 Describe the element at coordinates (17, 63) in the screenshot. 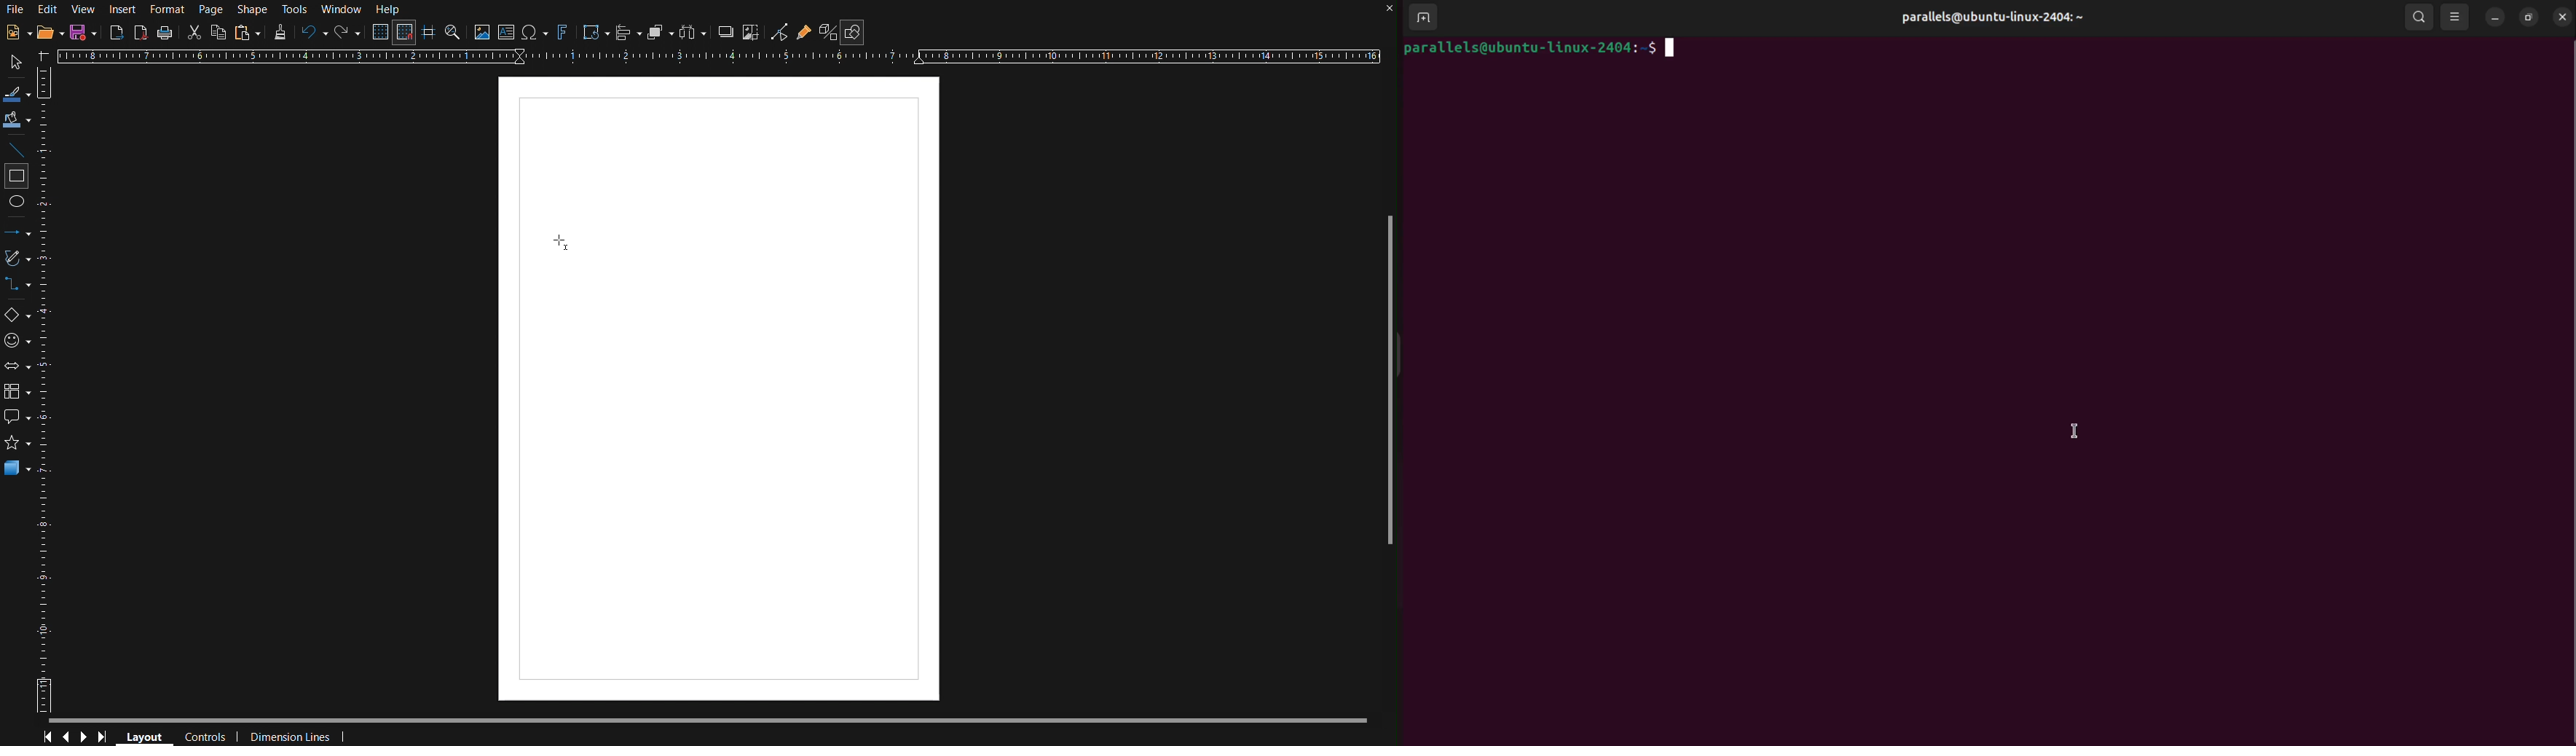

I see `Select` at that location.